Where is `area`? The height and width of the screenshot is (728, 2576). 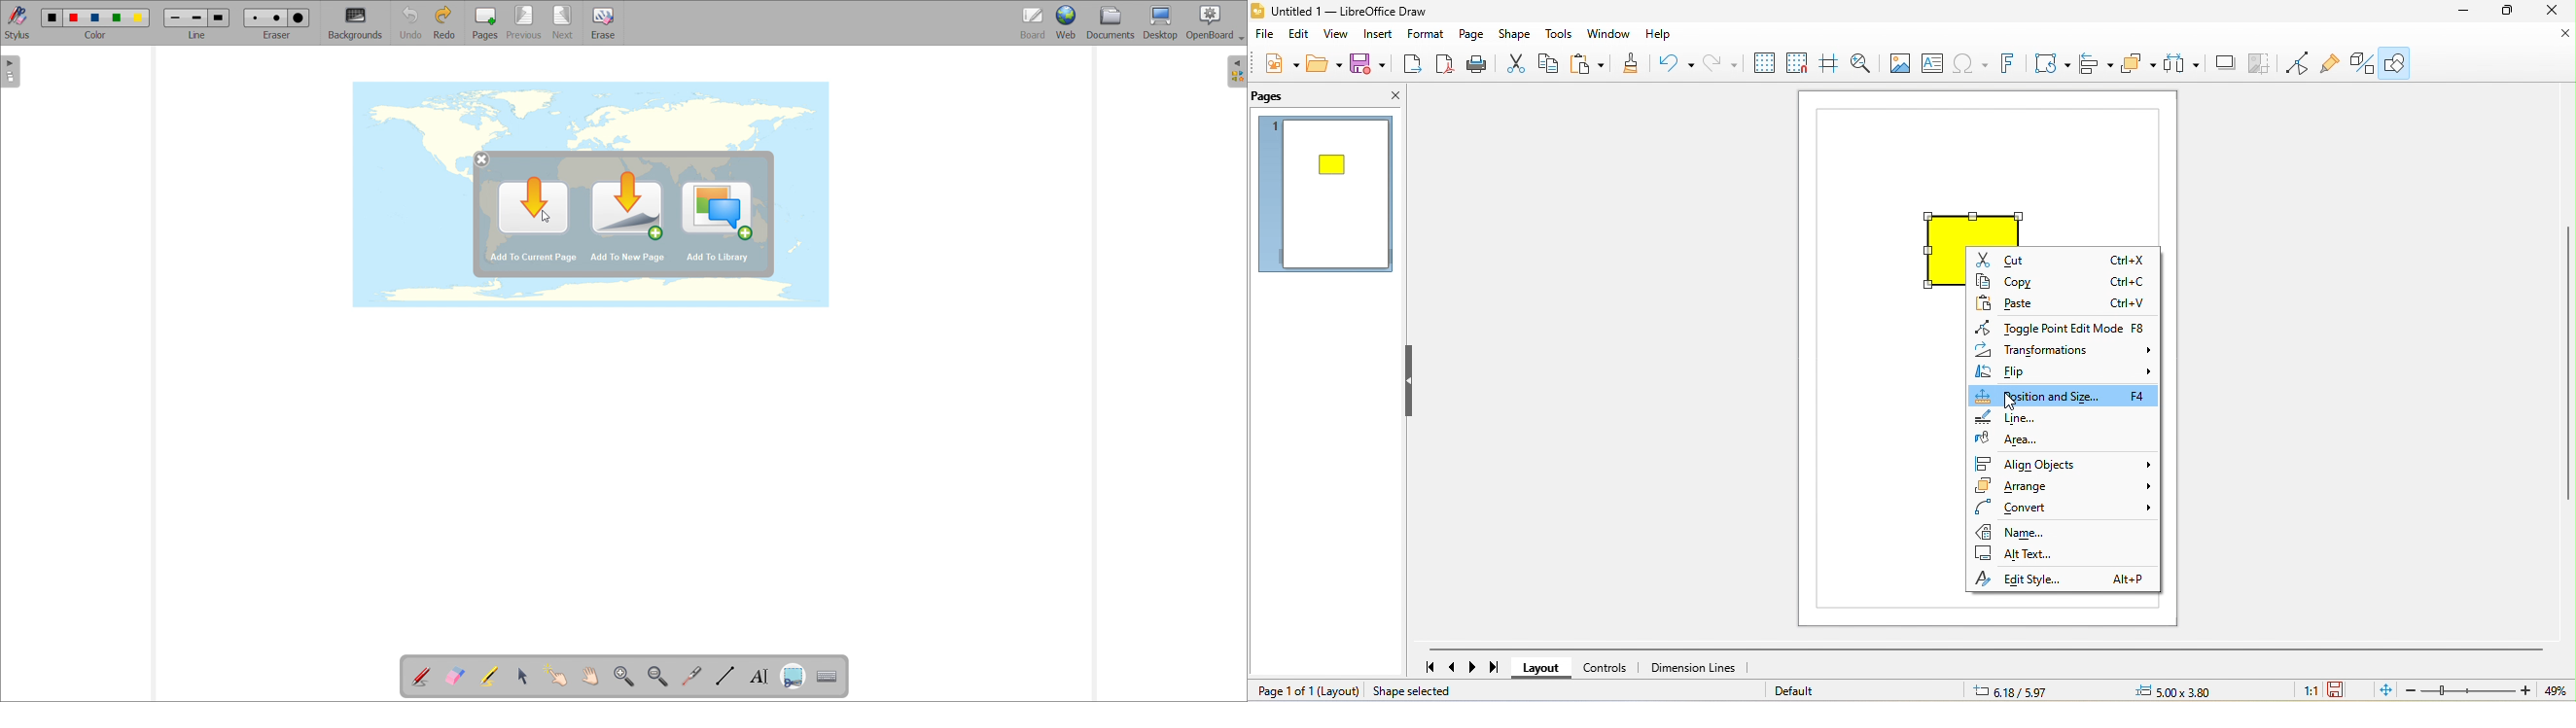 area is located at coordinates (2053, 441).